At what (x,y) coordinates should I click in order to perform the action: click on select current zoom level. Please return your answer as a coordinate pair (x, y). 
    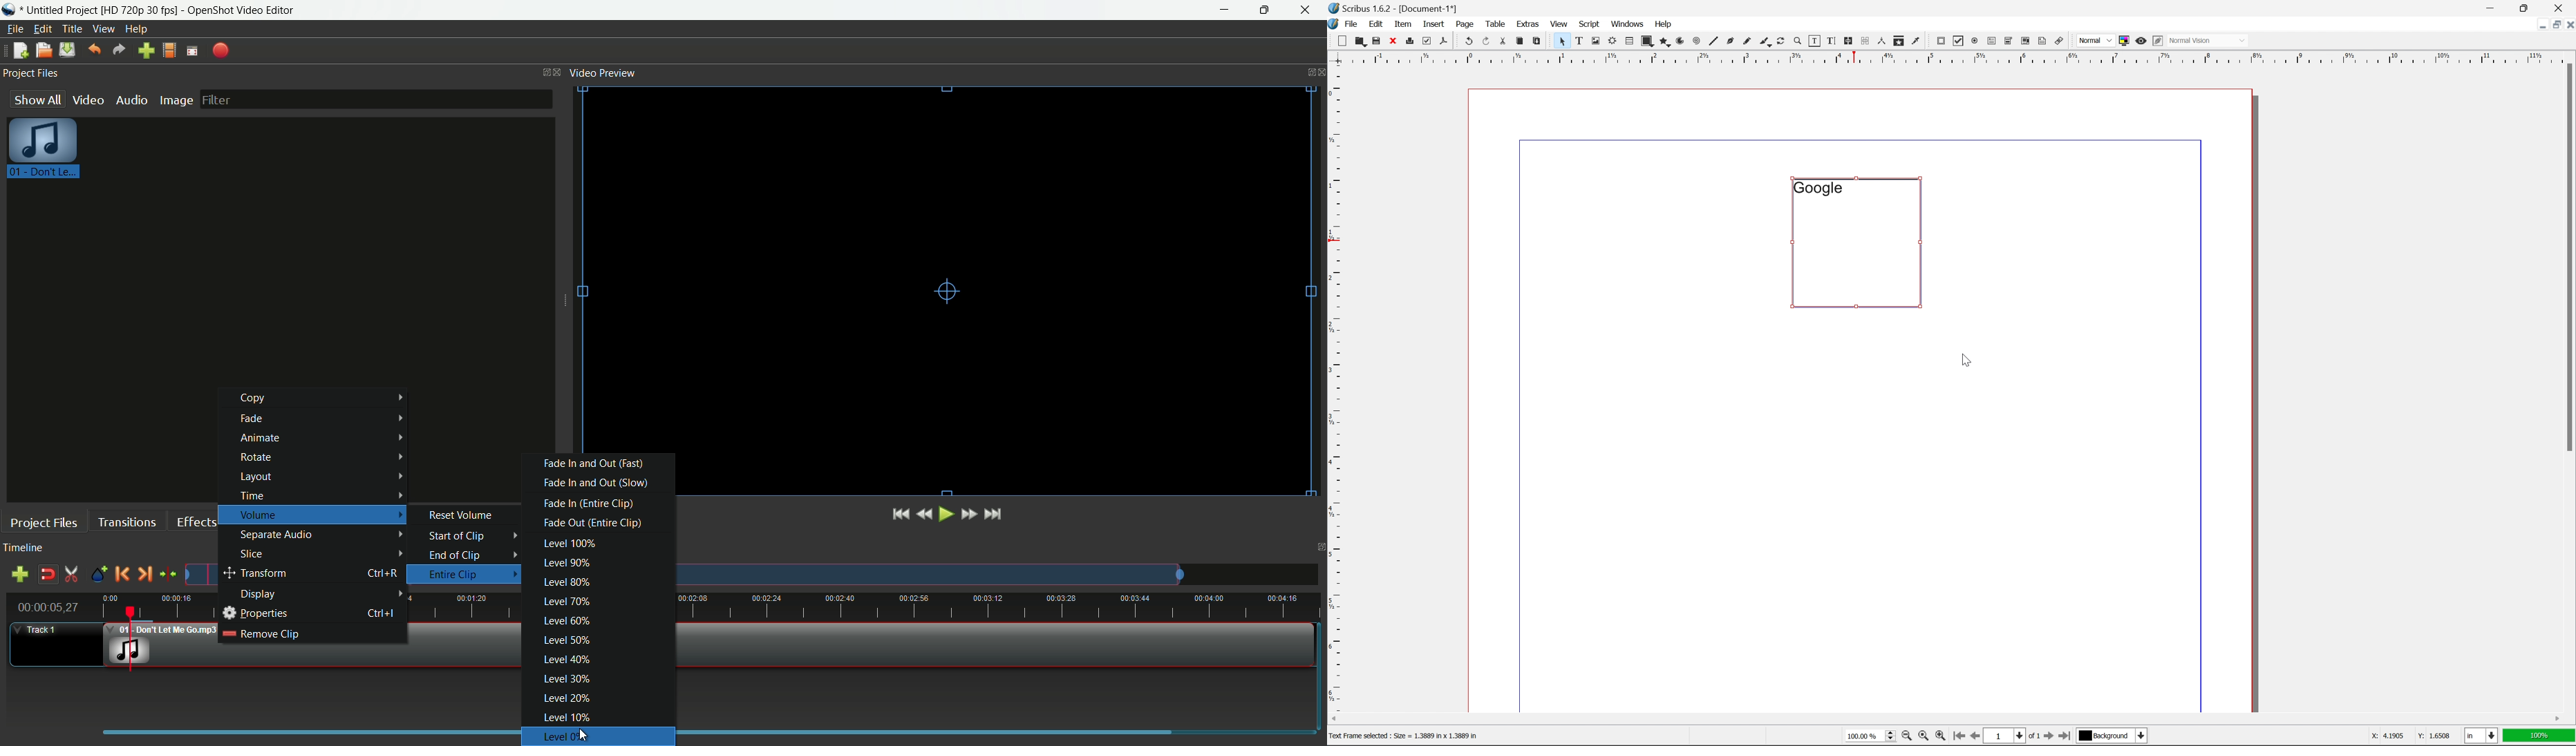
    Looking at the image, I should click on (1871, 735).